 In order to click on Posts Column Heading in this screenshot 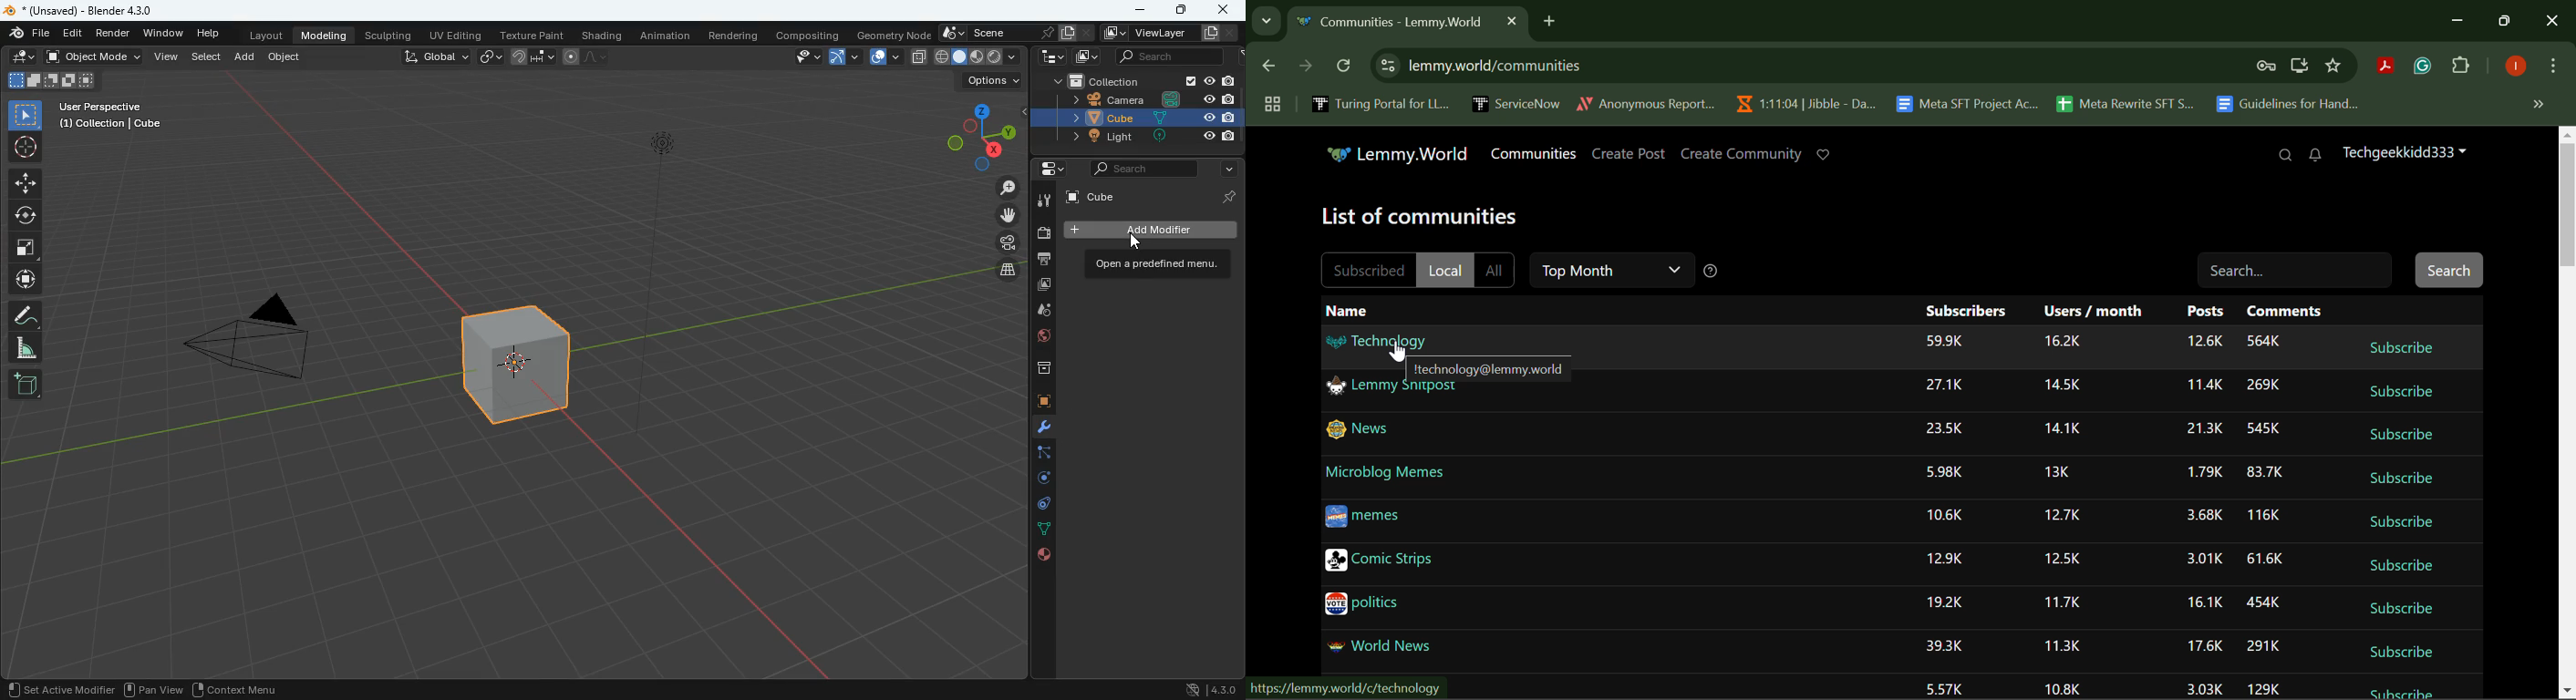, I will do `click(2209, 310)`.